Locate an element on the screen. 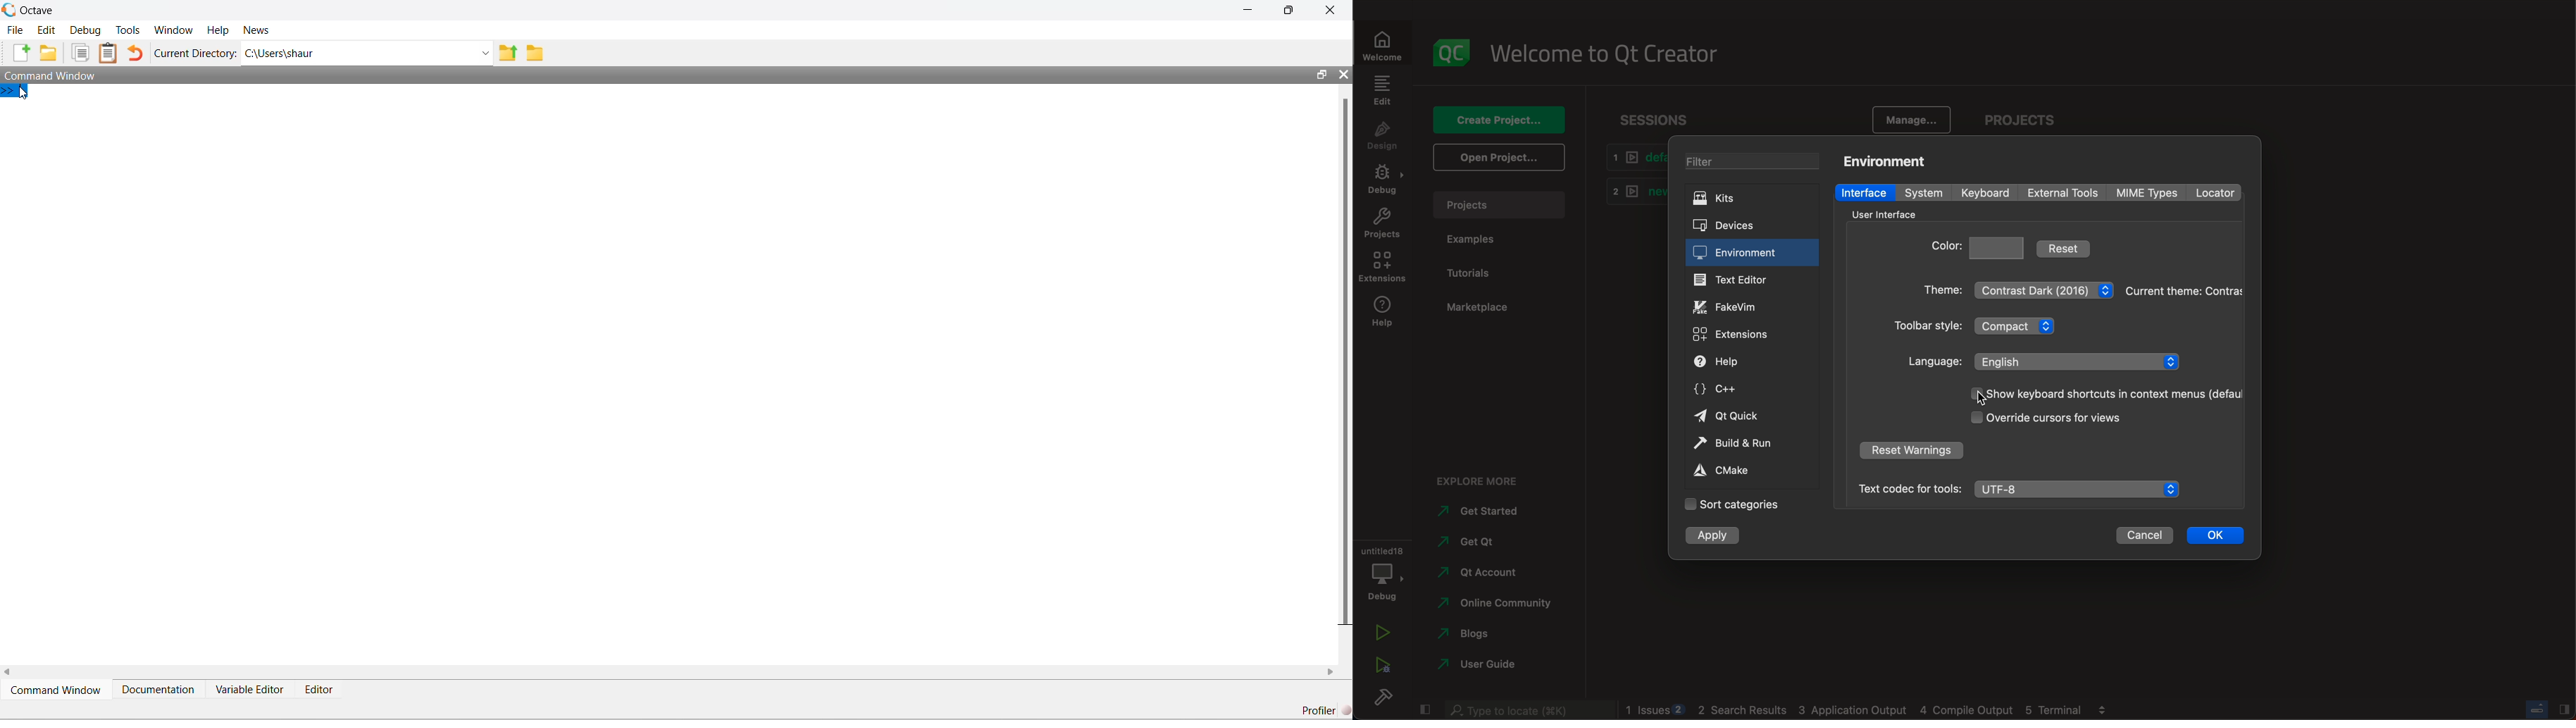 The width and height of the screenshot is (2576, 728). Previous Folder is located at coordinates (508, 53).